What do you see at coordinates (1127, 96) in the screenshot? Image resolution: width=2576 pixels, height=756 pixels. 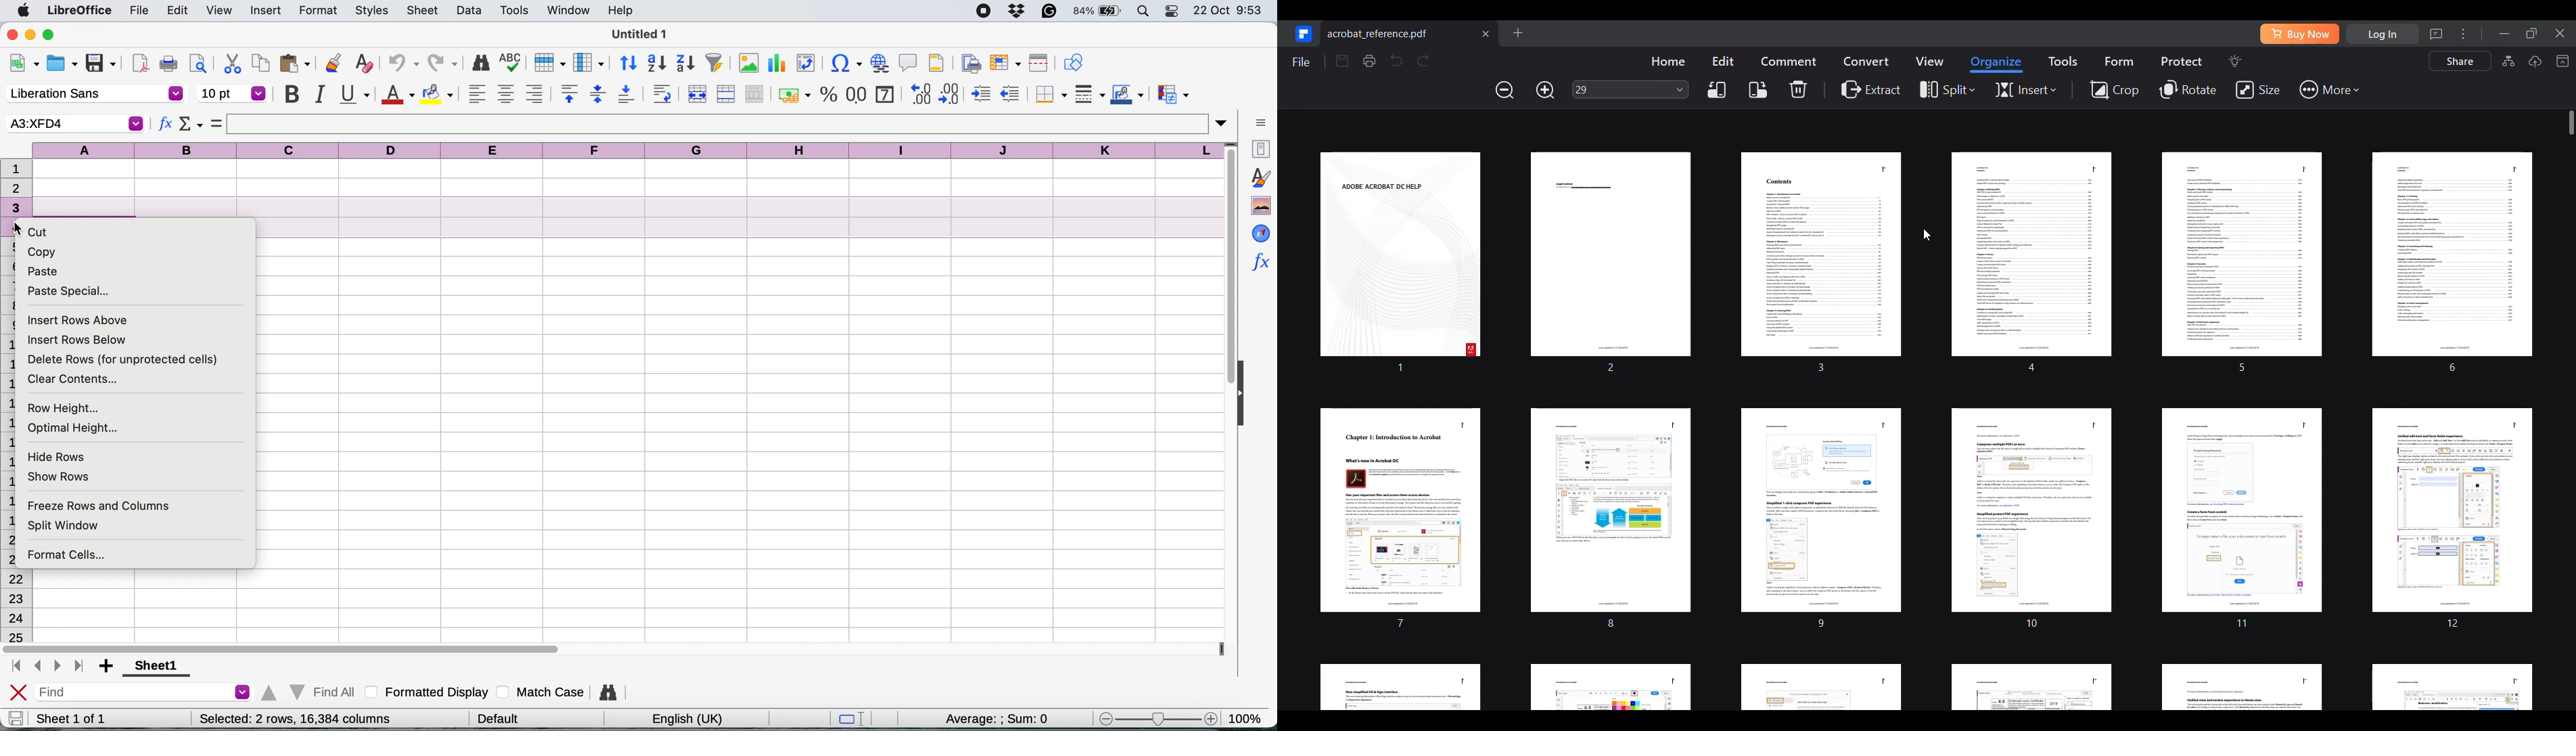 I see `border color` at bounding box center [1127, 96].